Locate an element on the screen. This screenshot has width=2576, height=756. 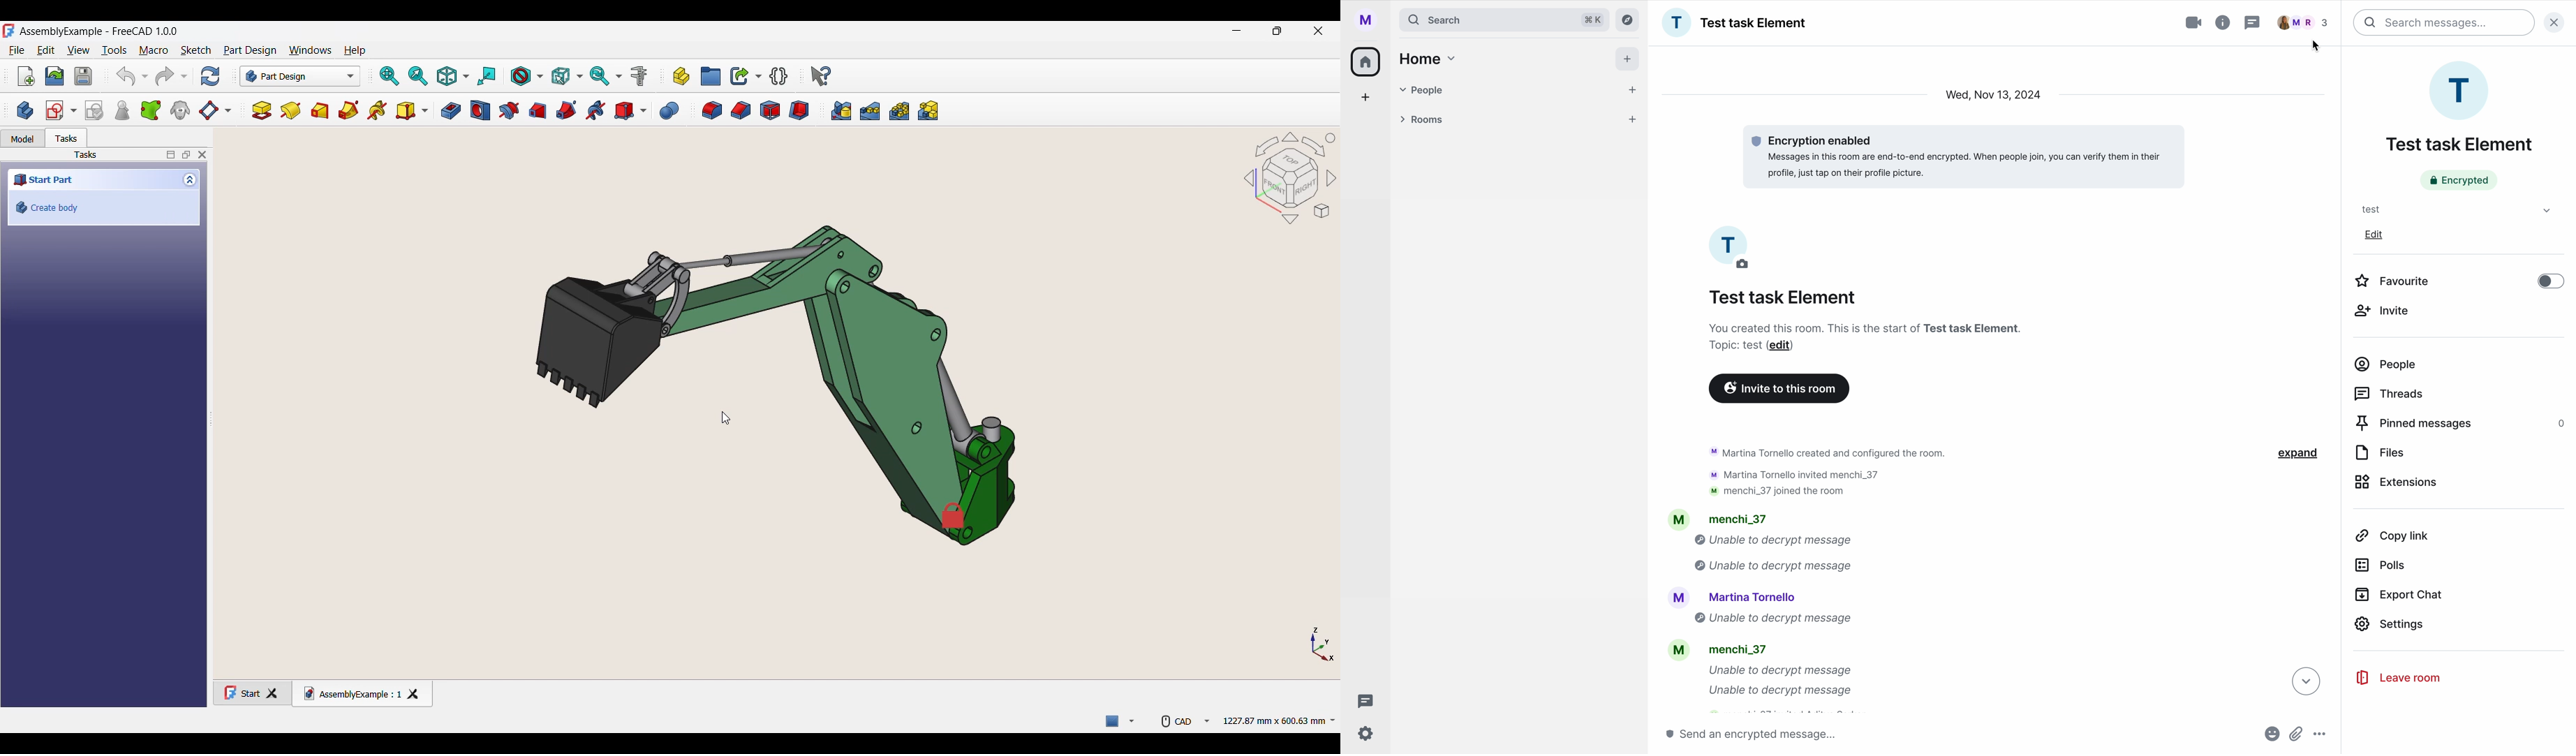
threads is located at coordinates (2252, 22).